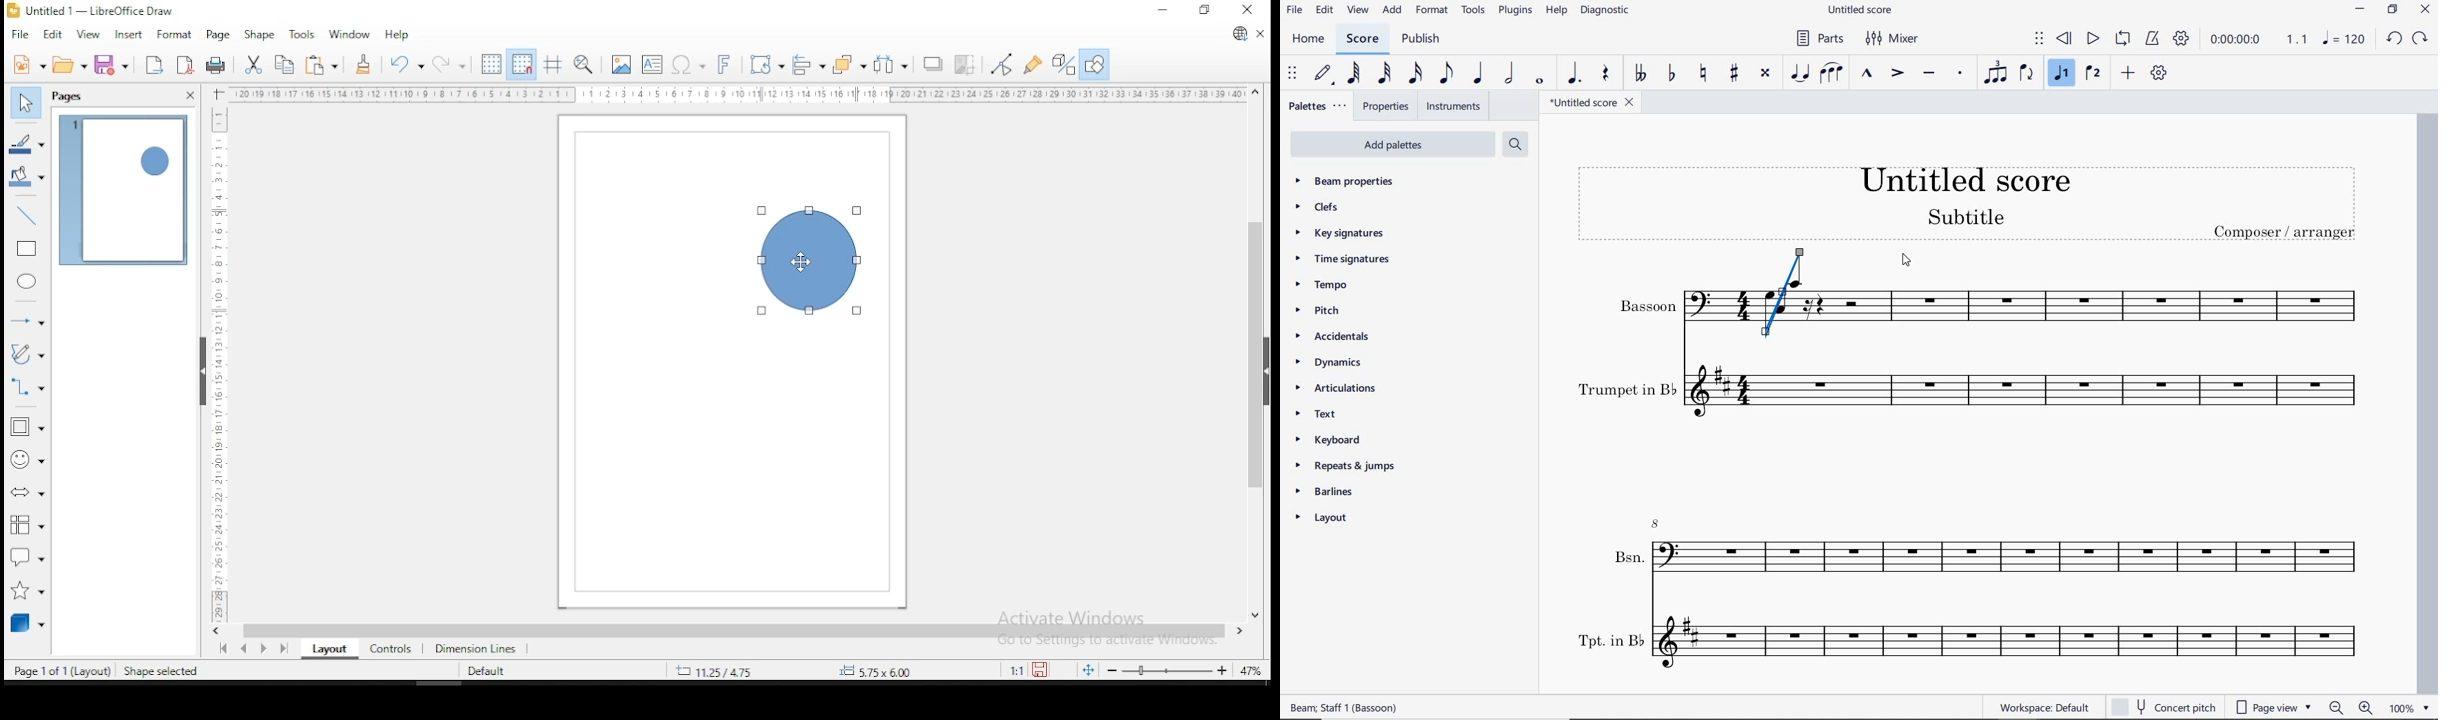 The height and width of the screenshot is (728, 2464). What do you see at coordinates (63, 669) in the screenshot?
I see `page 1 of 1 (layout)` at bounding box center [63, 669].